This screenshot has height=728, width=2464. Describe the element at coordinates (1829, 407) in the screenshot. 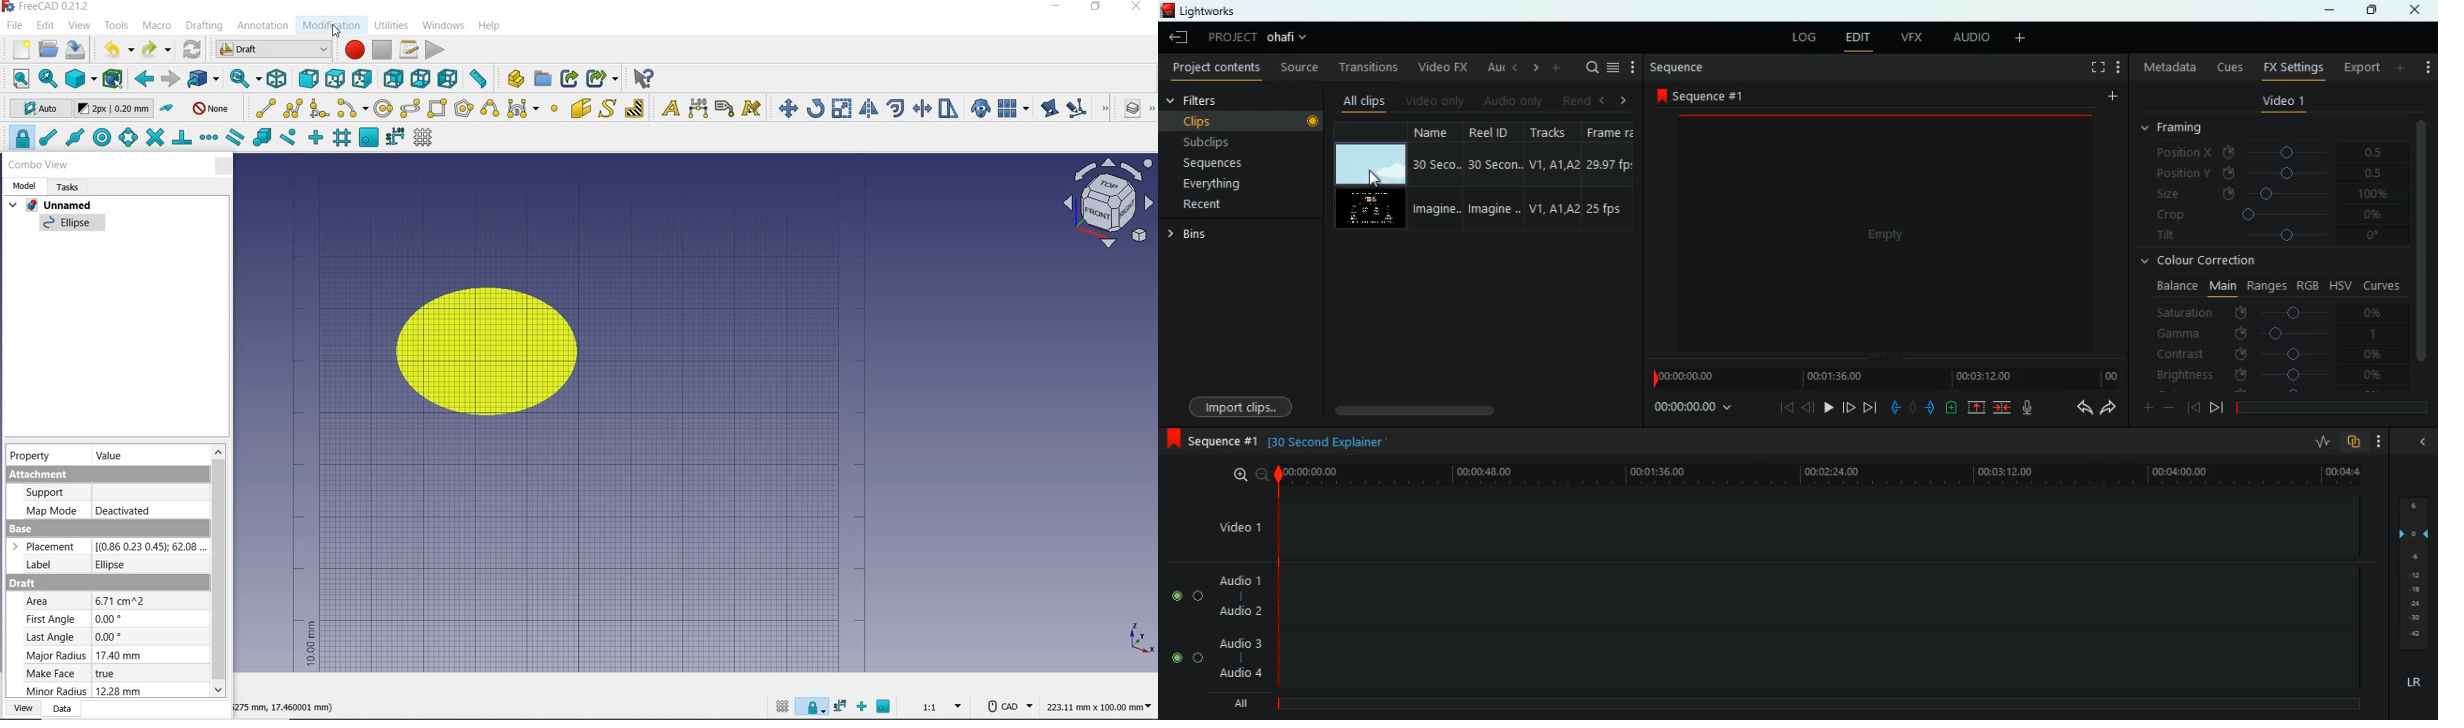

I see `play` at that location.